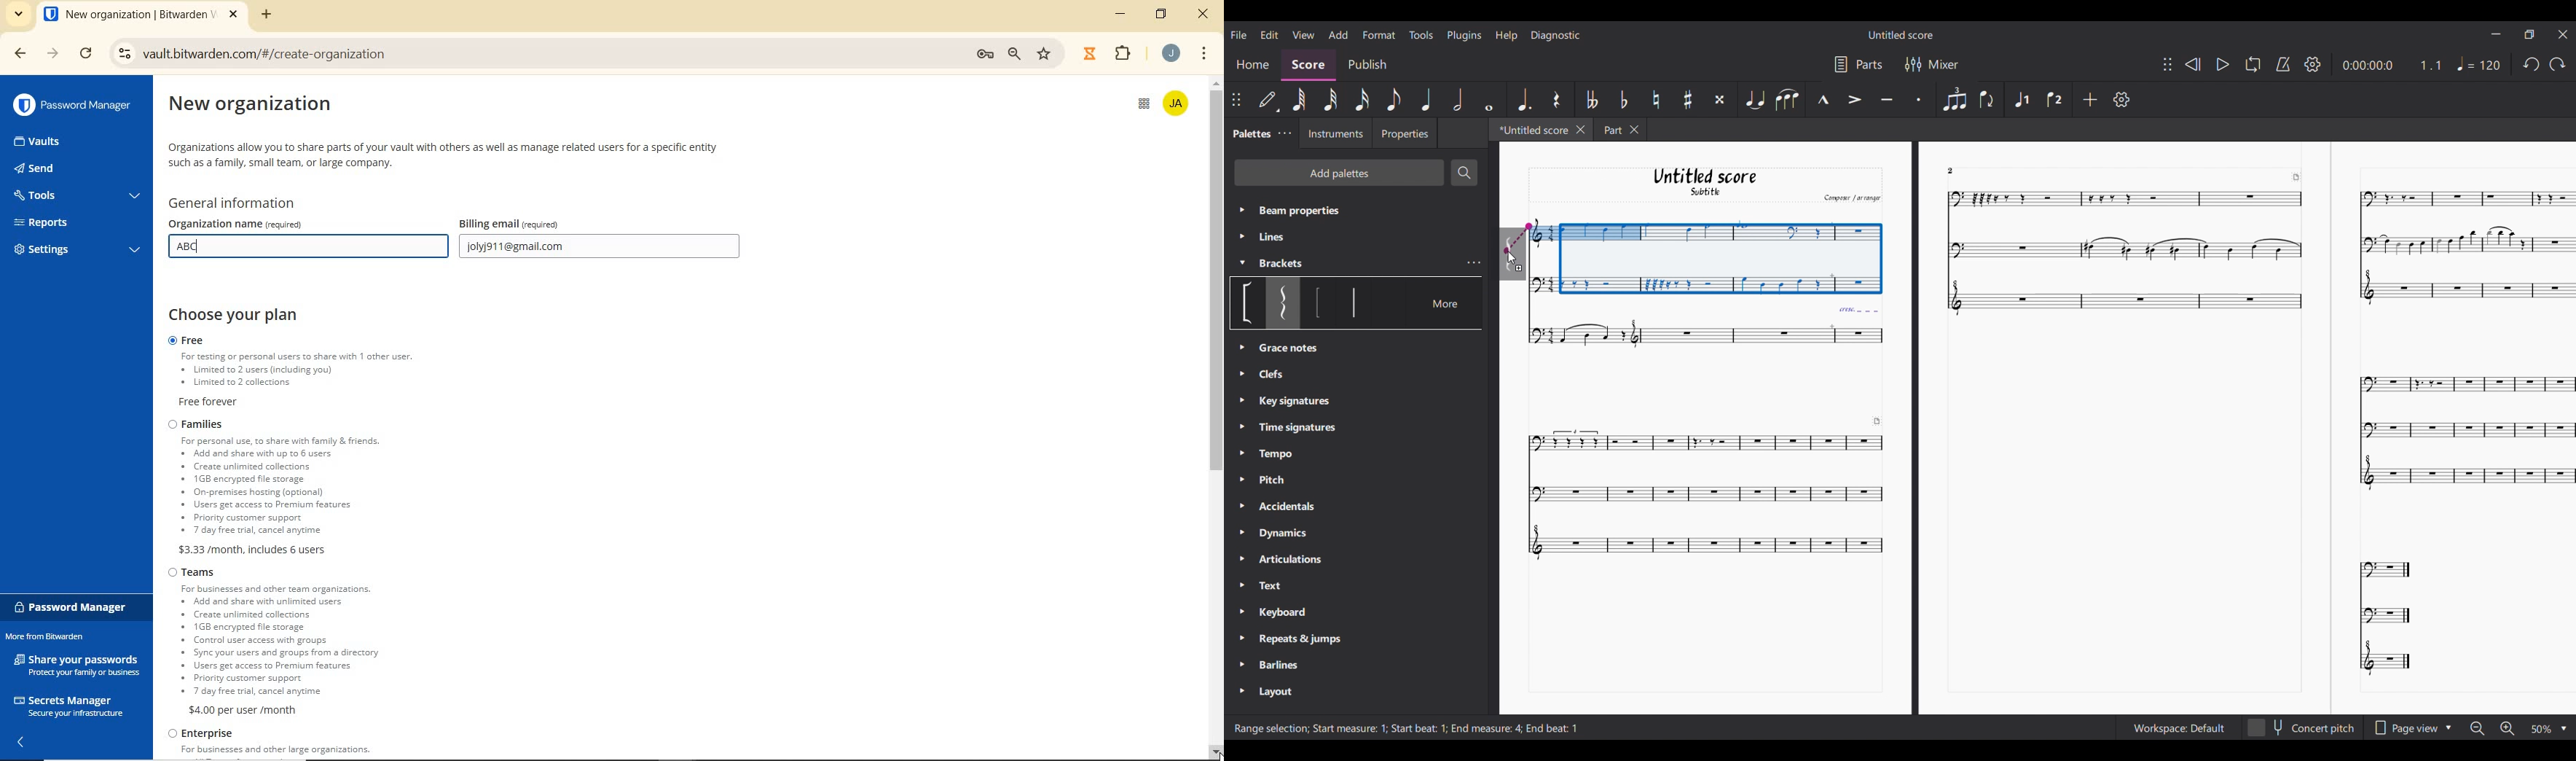  Describe the element at coordinates (1918, 99) in the screenshot. I see `Staccato` at that location.